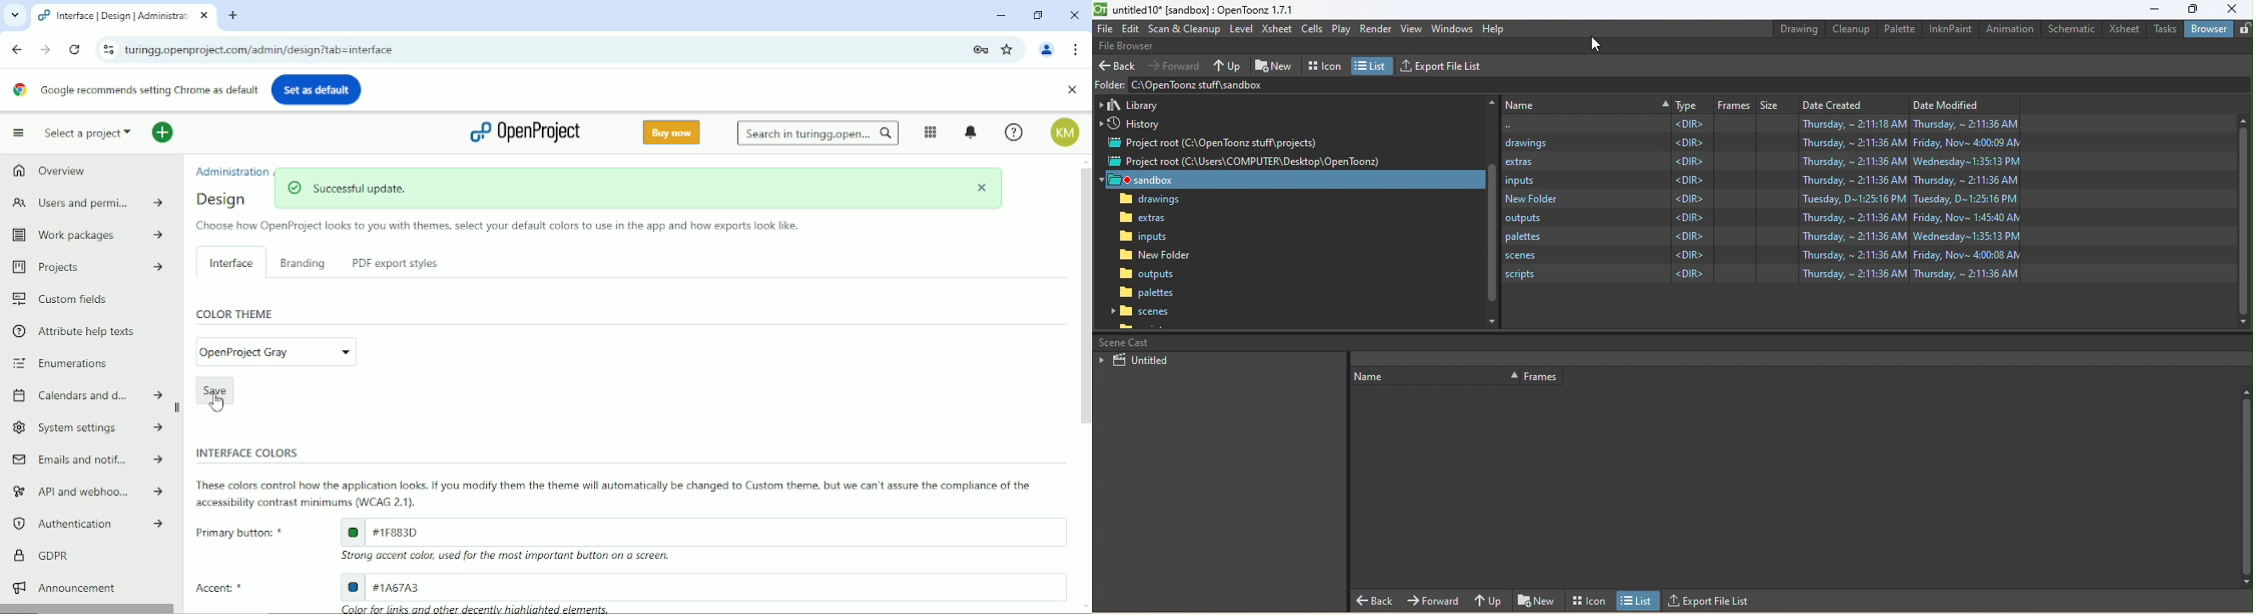 This screenshot has width=2268, height=616. I want to click on Xsheet, so click(2126, 29).